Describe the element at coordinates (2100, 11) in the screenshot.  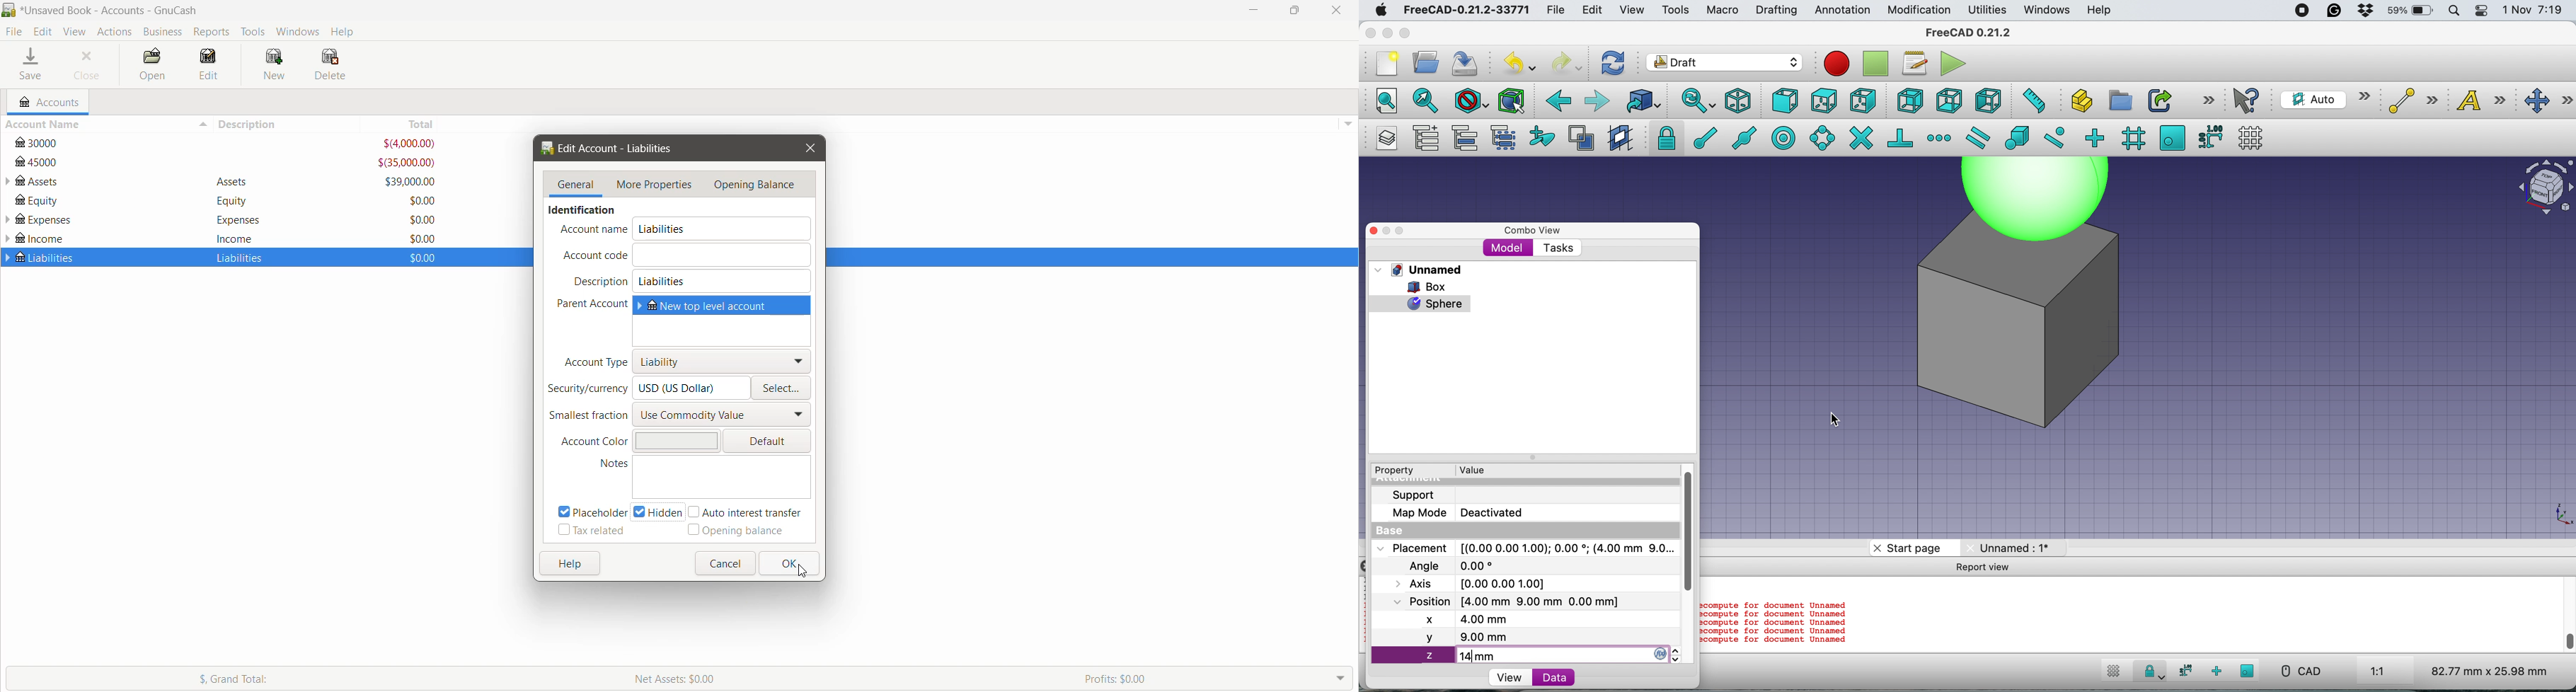
I see `help` at that location.